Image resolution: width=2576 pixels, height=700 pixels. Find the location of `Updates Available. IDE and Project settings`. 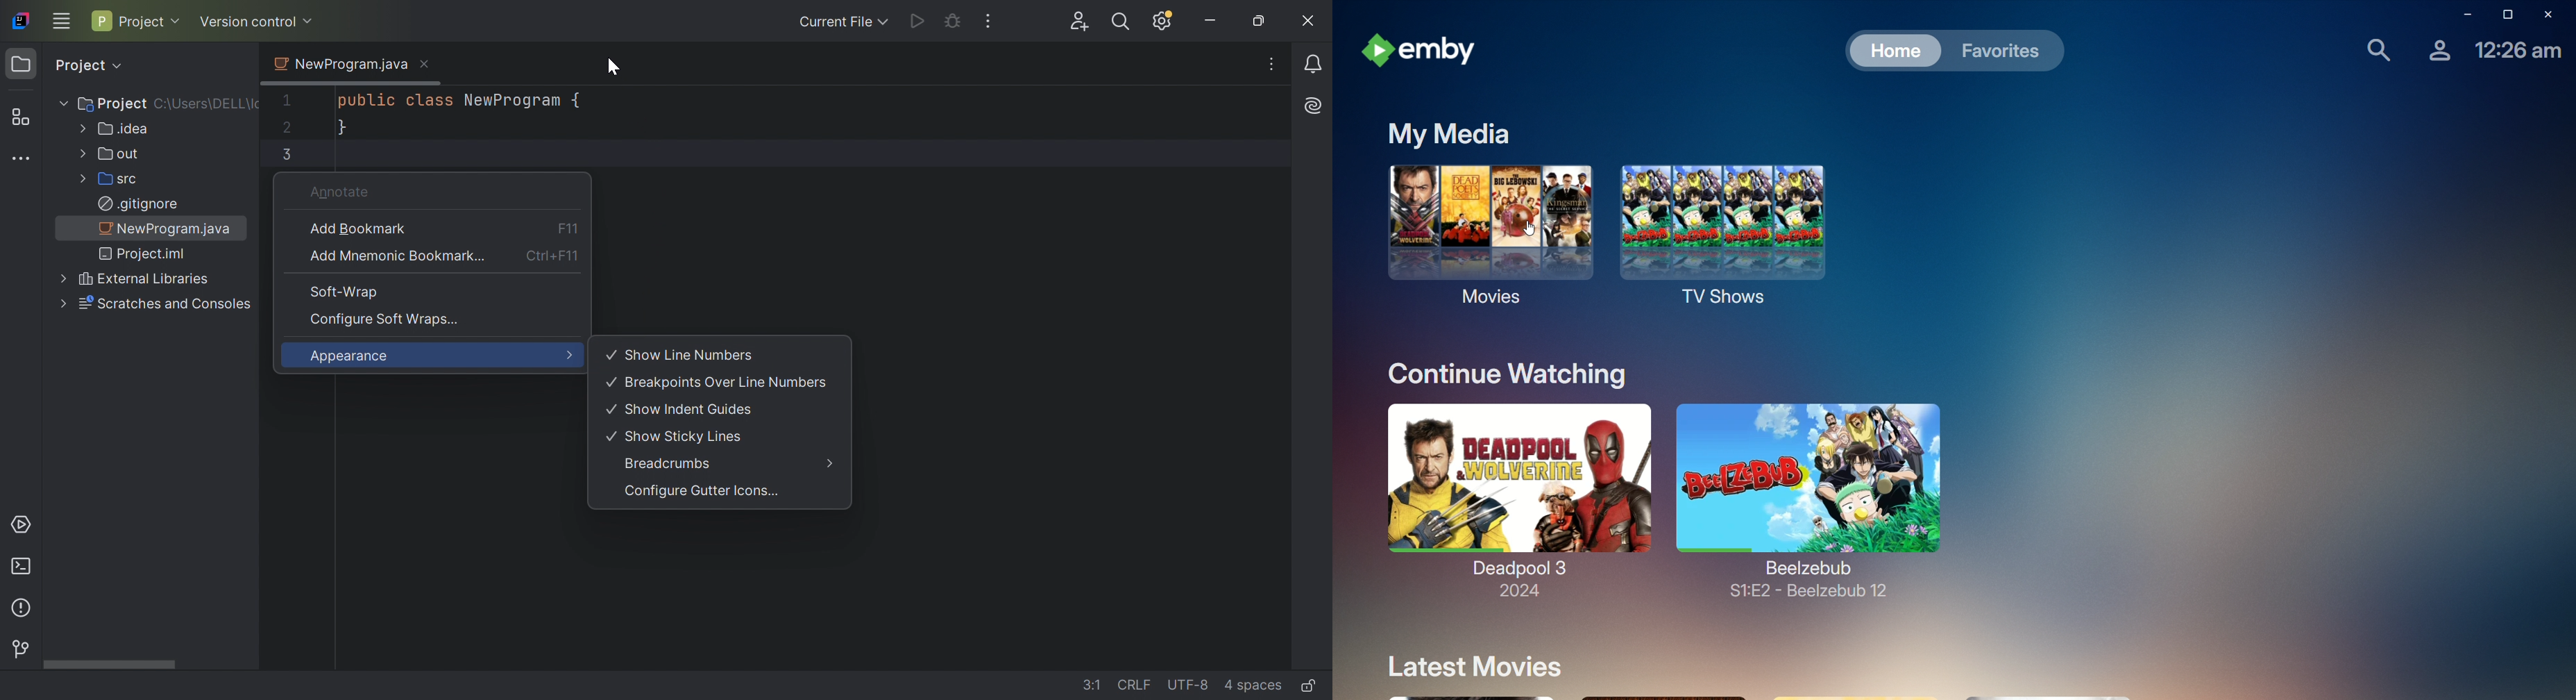

Updates Available. IDE and Project settings is located at coordinates (1164, 22).